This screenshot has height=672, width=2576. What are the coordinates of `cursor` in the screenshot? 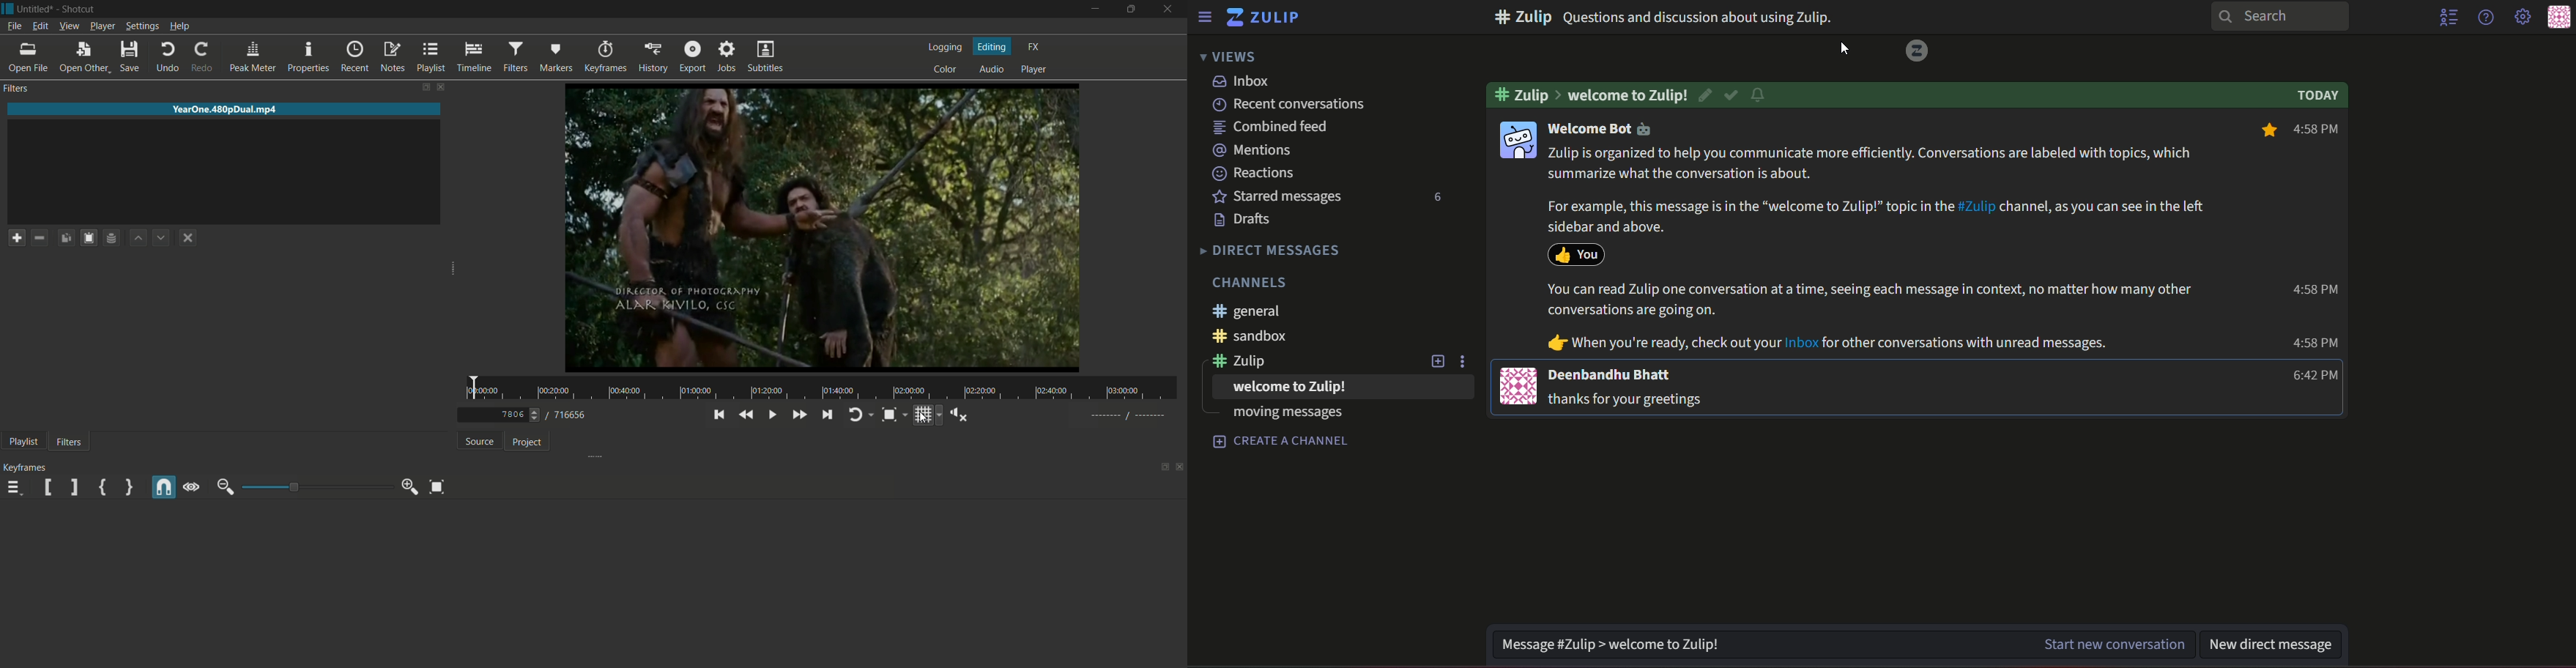 It's located at (1844, 51).